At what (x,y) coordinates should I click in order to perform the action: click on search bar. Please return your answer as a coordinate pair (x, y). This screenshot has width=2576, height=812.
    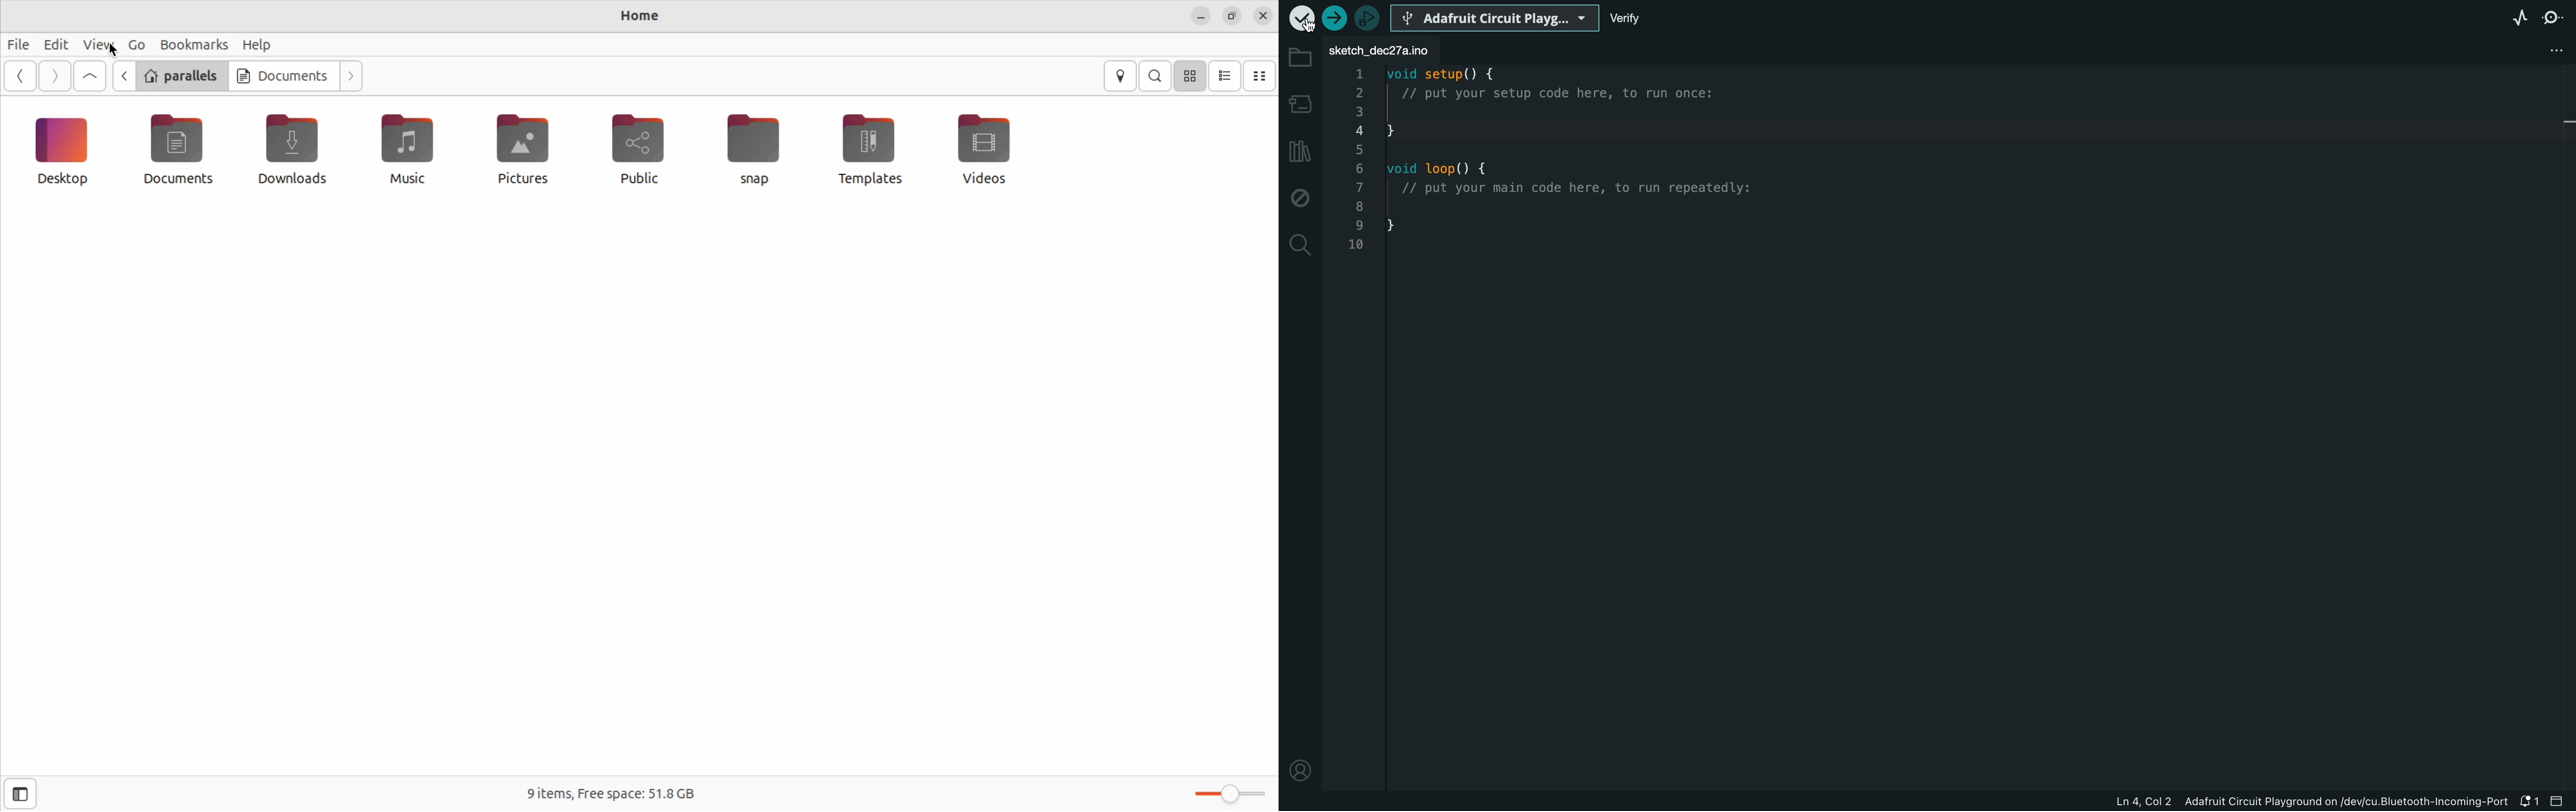
    Looking at the image, I should click on (1156, 75).